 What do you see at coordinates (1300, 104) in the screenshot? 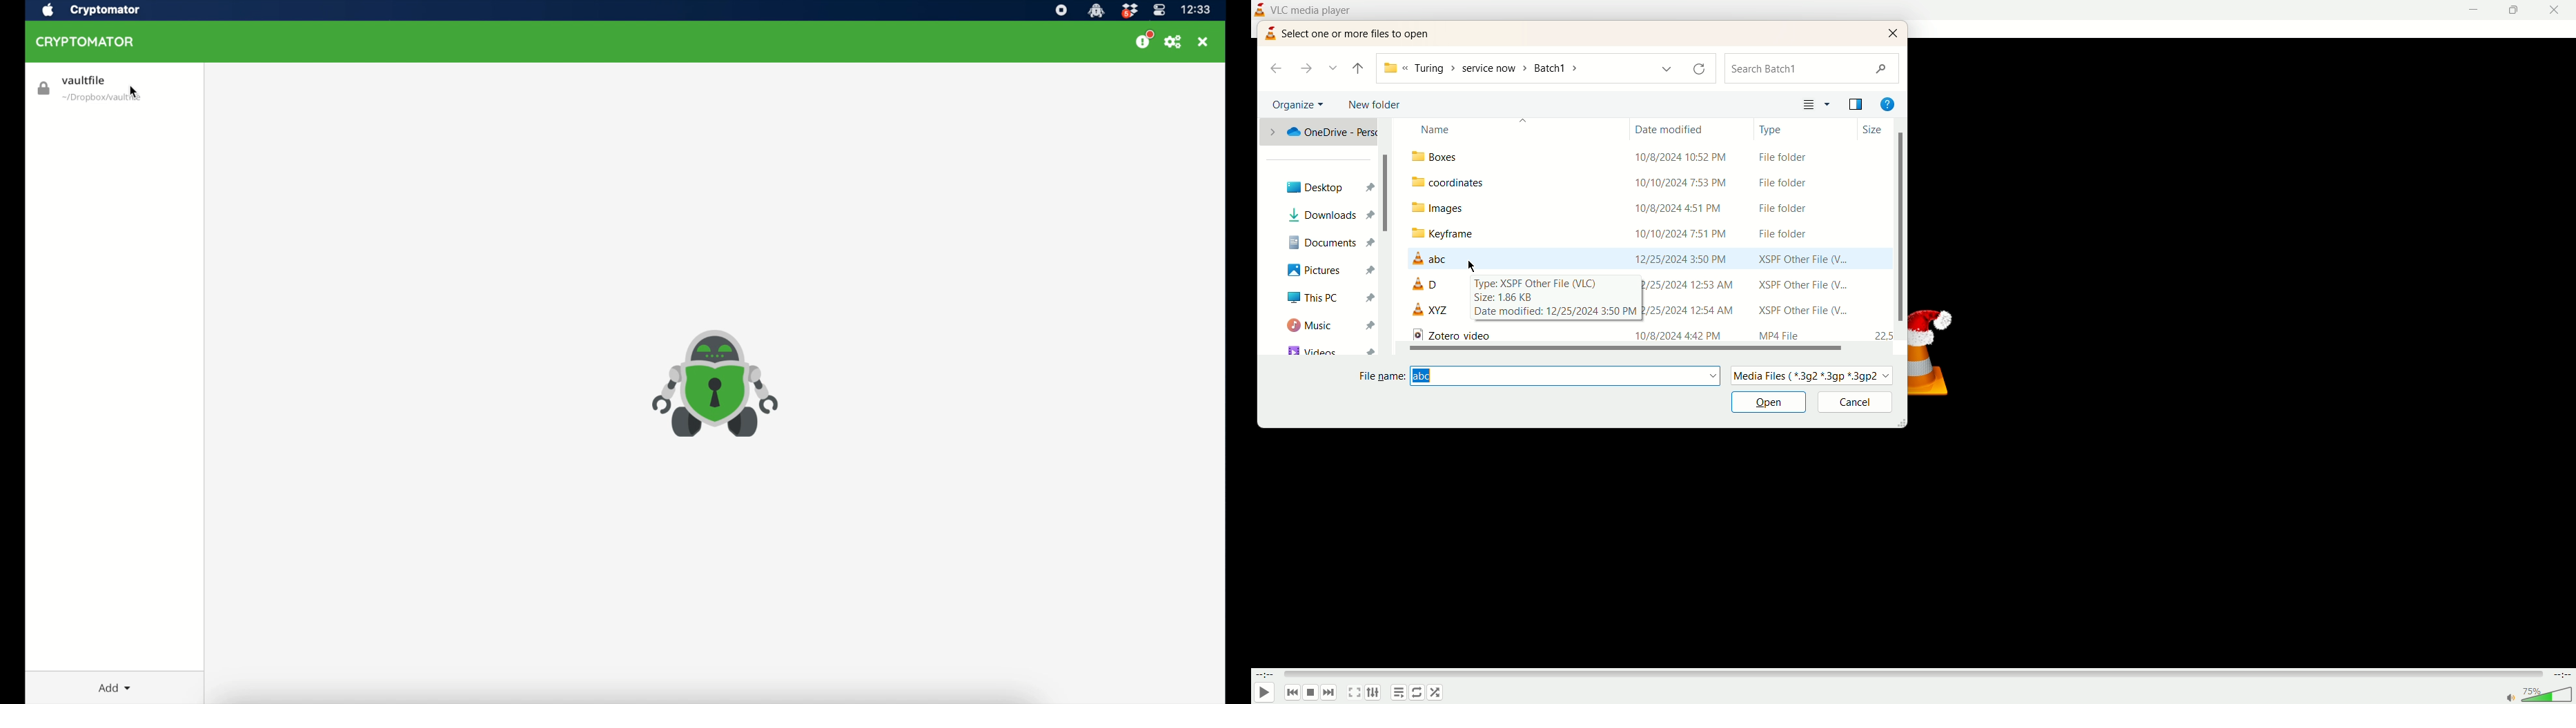
I see `organize` at bounding box center [1300, 104].